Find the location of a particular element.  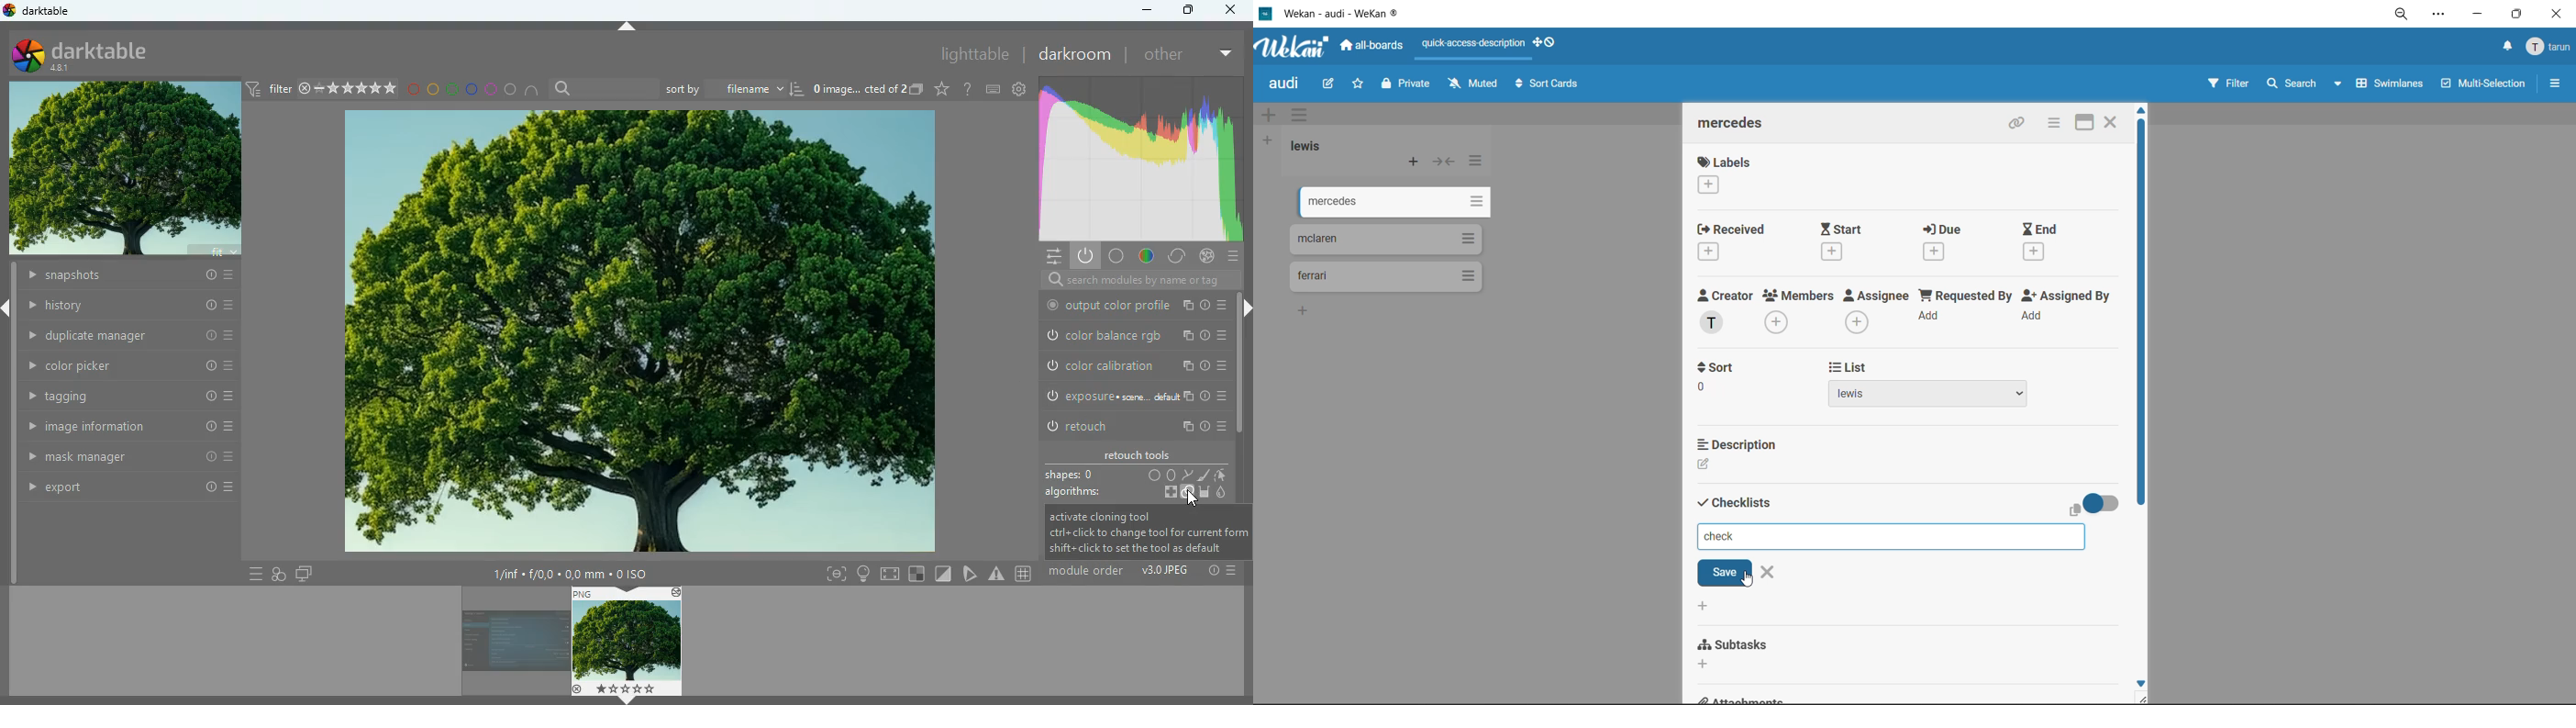

lighttable is located at coordinates (958, 55).